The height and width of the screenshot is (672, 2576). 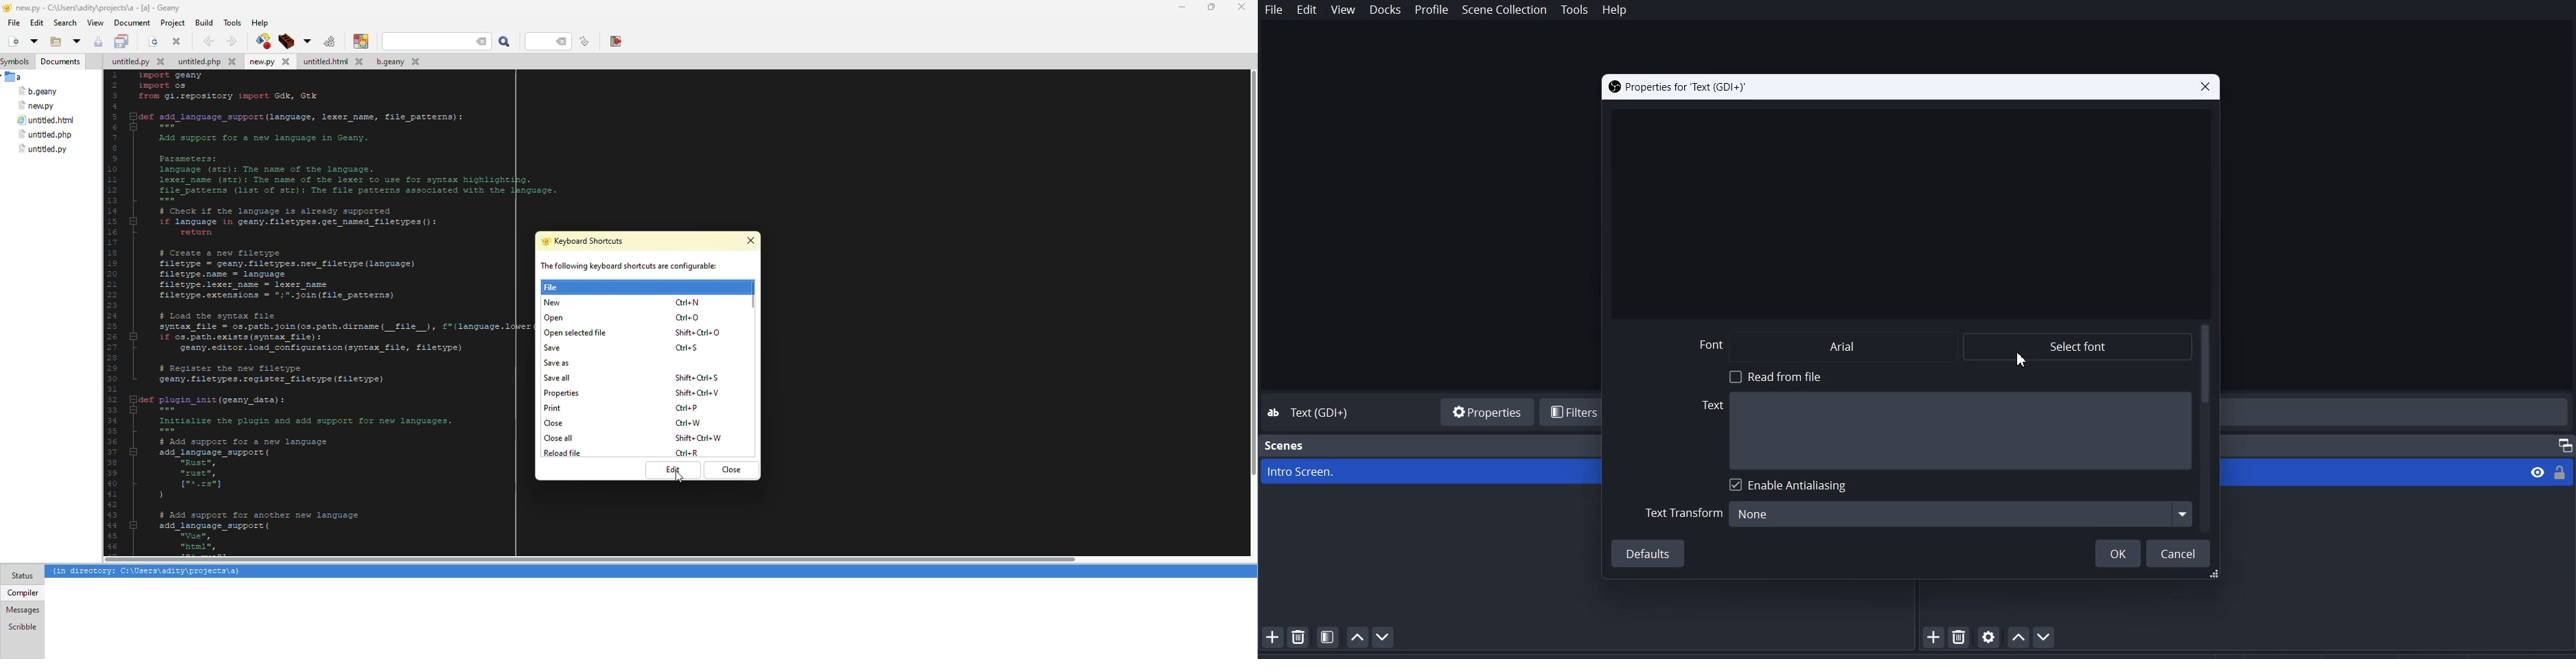 What do you see at coordinates (1575, 10) in the screenshot?
I see `Tools` at bounding box center [1575, 10].